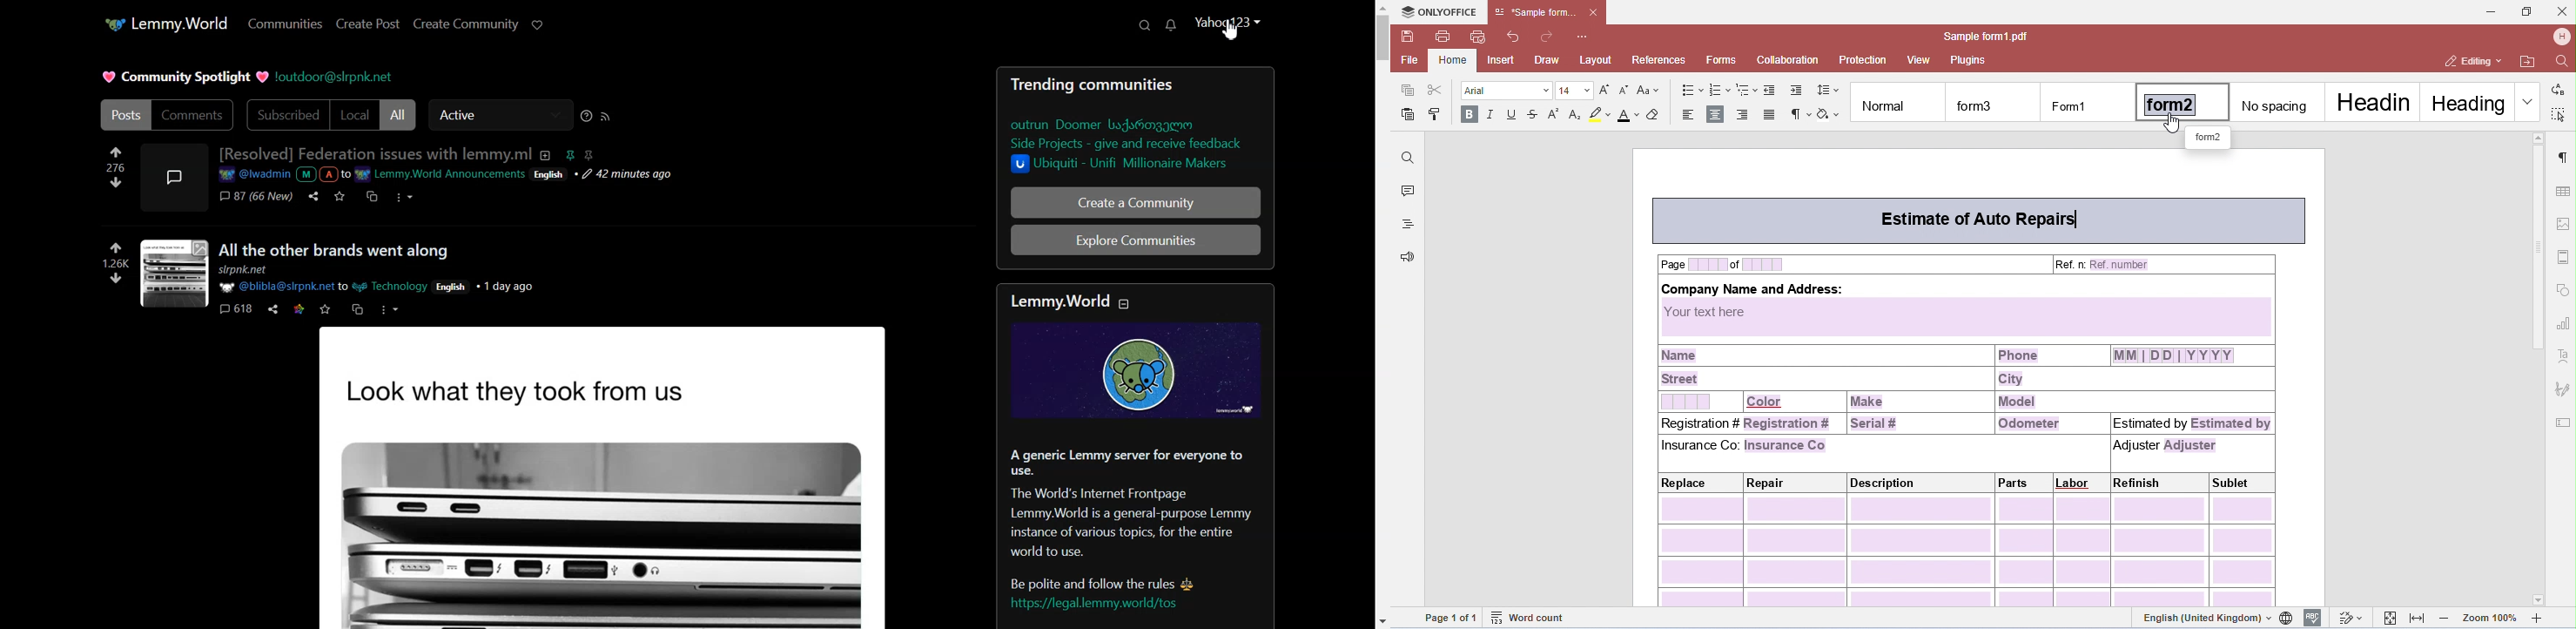  Describe the element at coordinates (1232, 30) in the screenshot. I see `Cursor` at that location.